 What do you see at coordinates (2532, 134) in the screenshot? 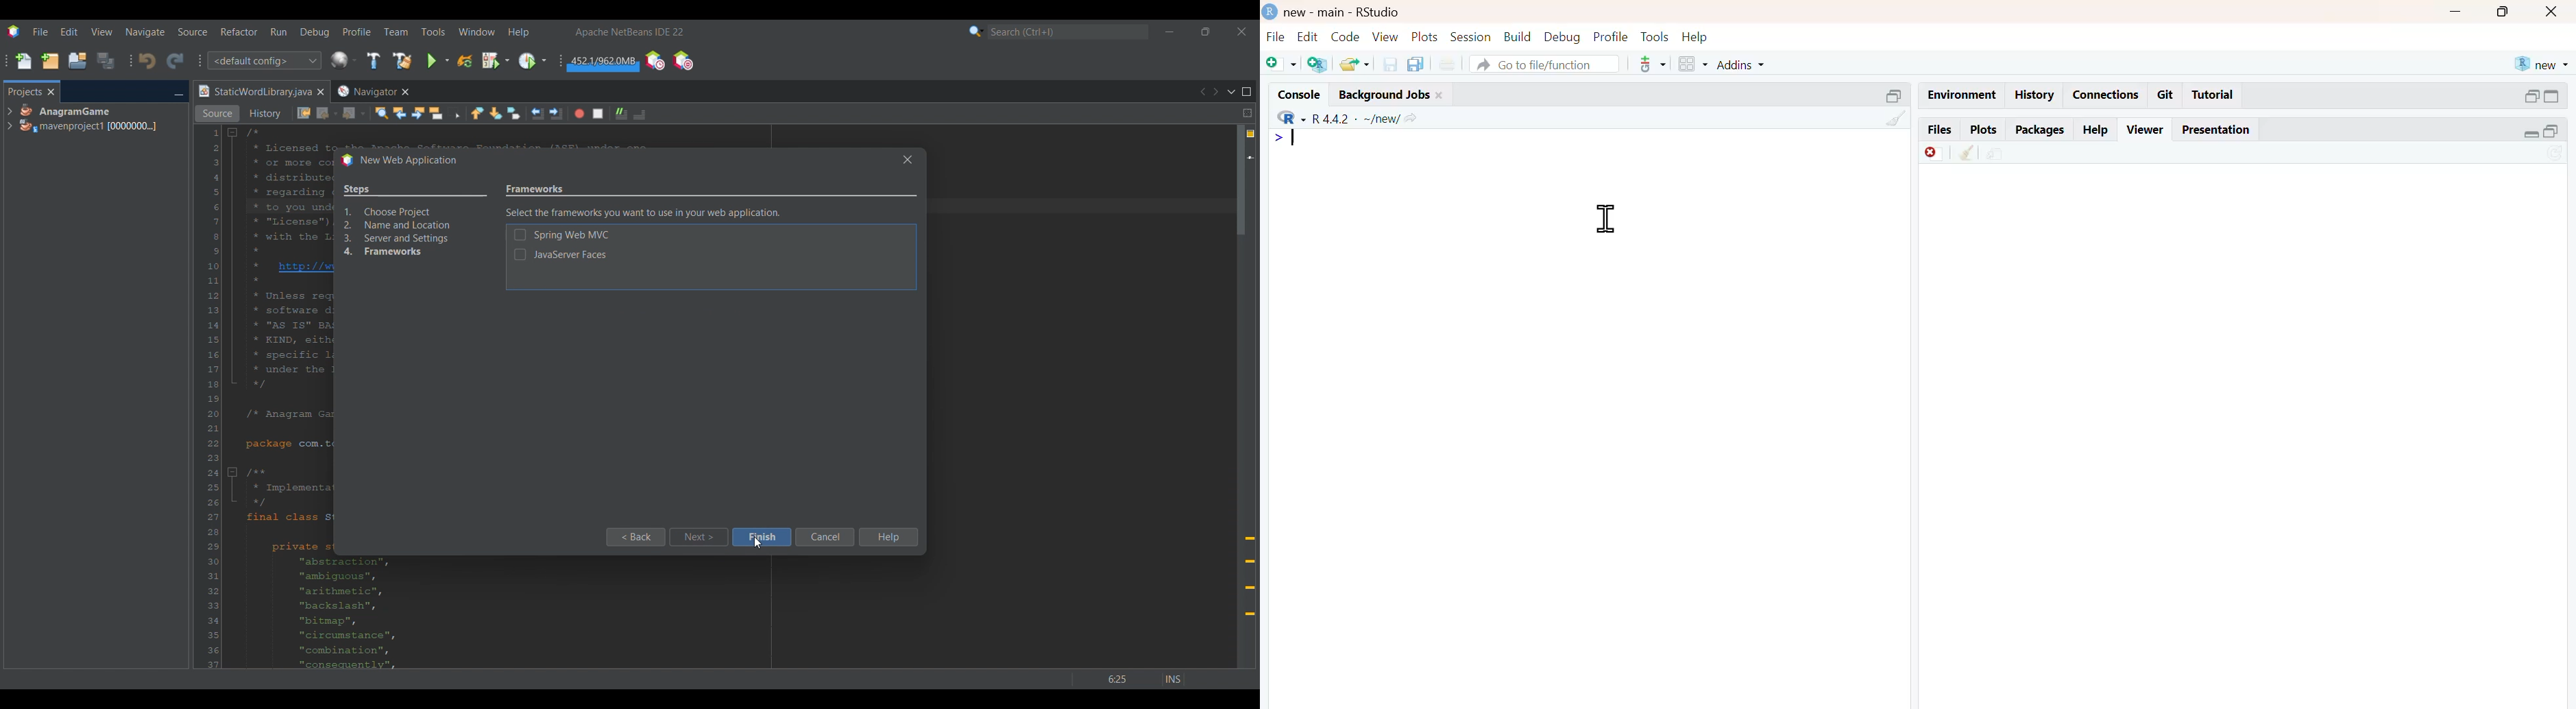
I see `Collapse /expand` at bounding box center [2532, 134].